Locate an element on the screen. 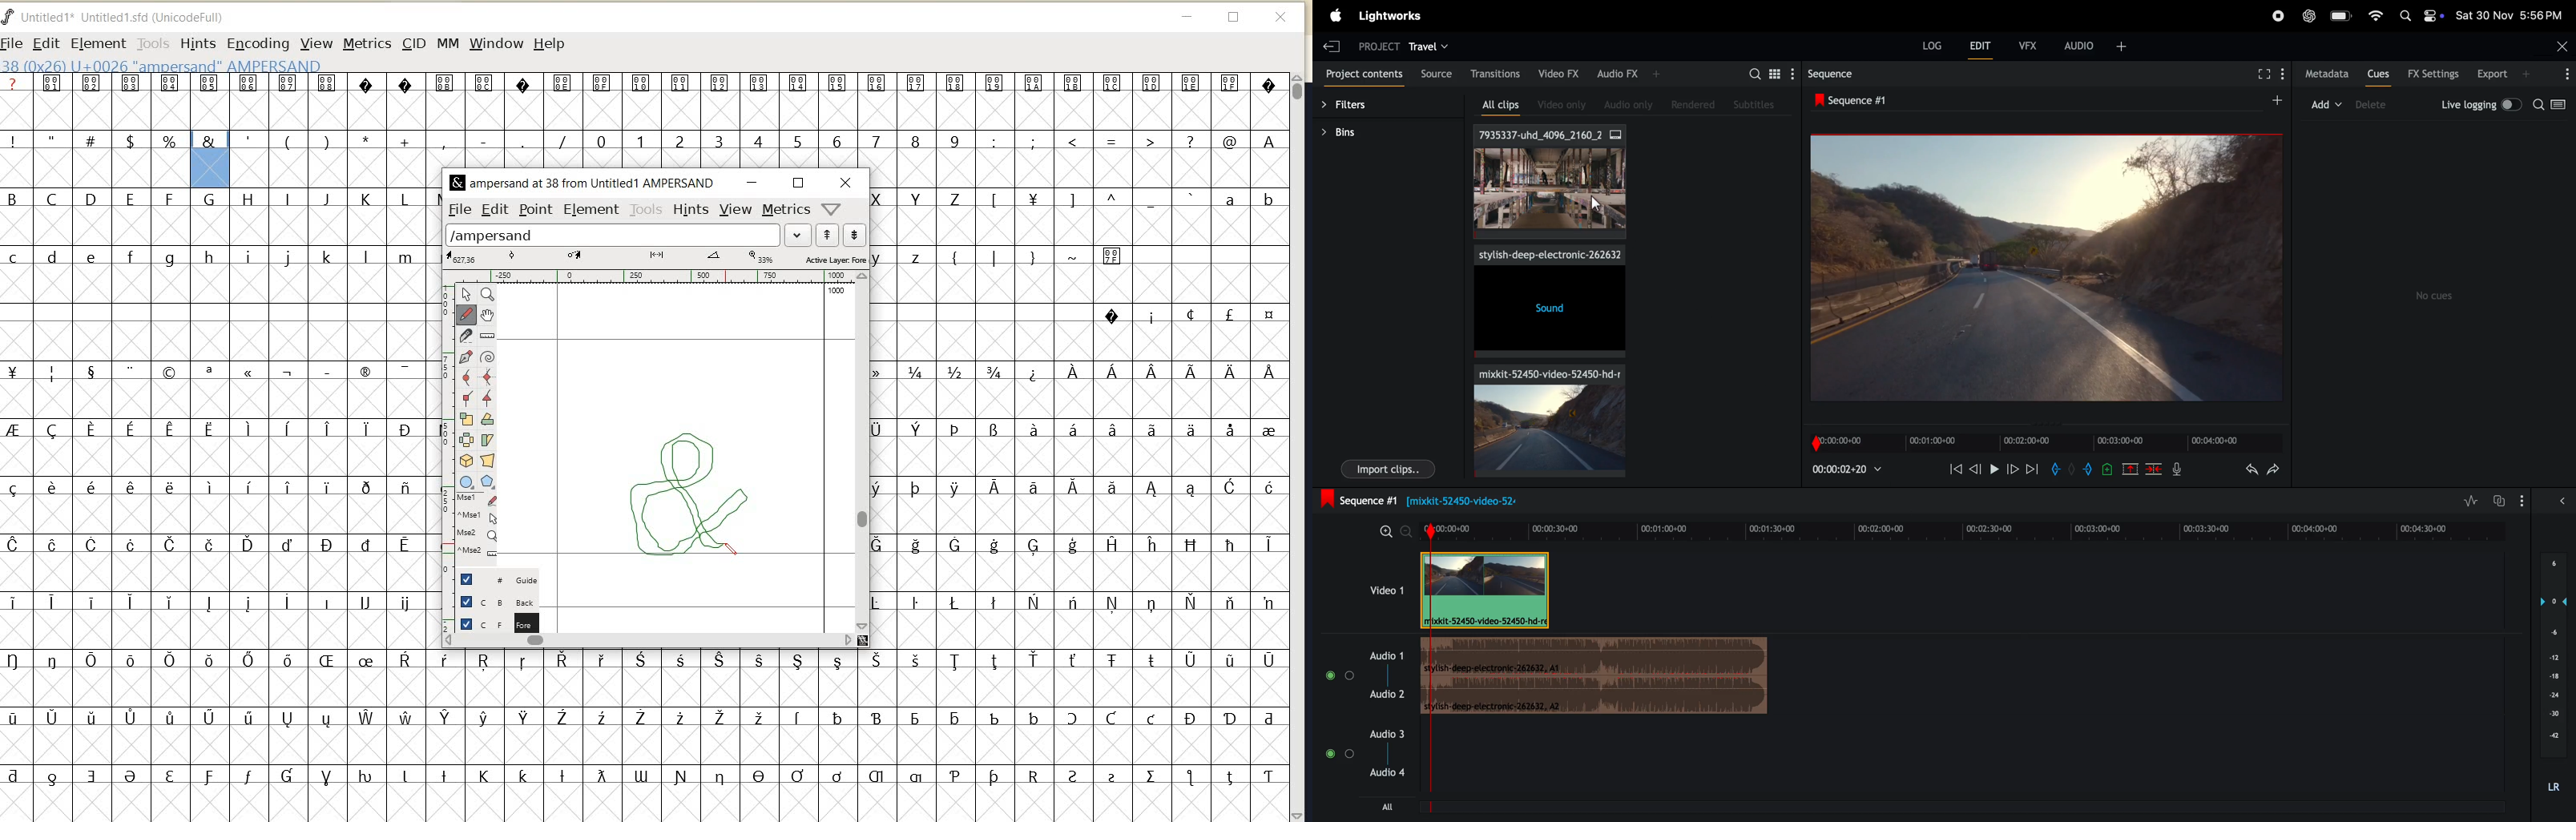 Image resolution: width=2576 pixels, height=840 pixels. audio fx is located at coordinates (1622, 74).